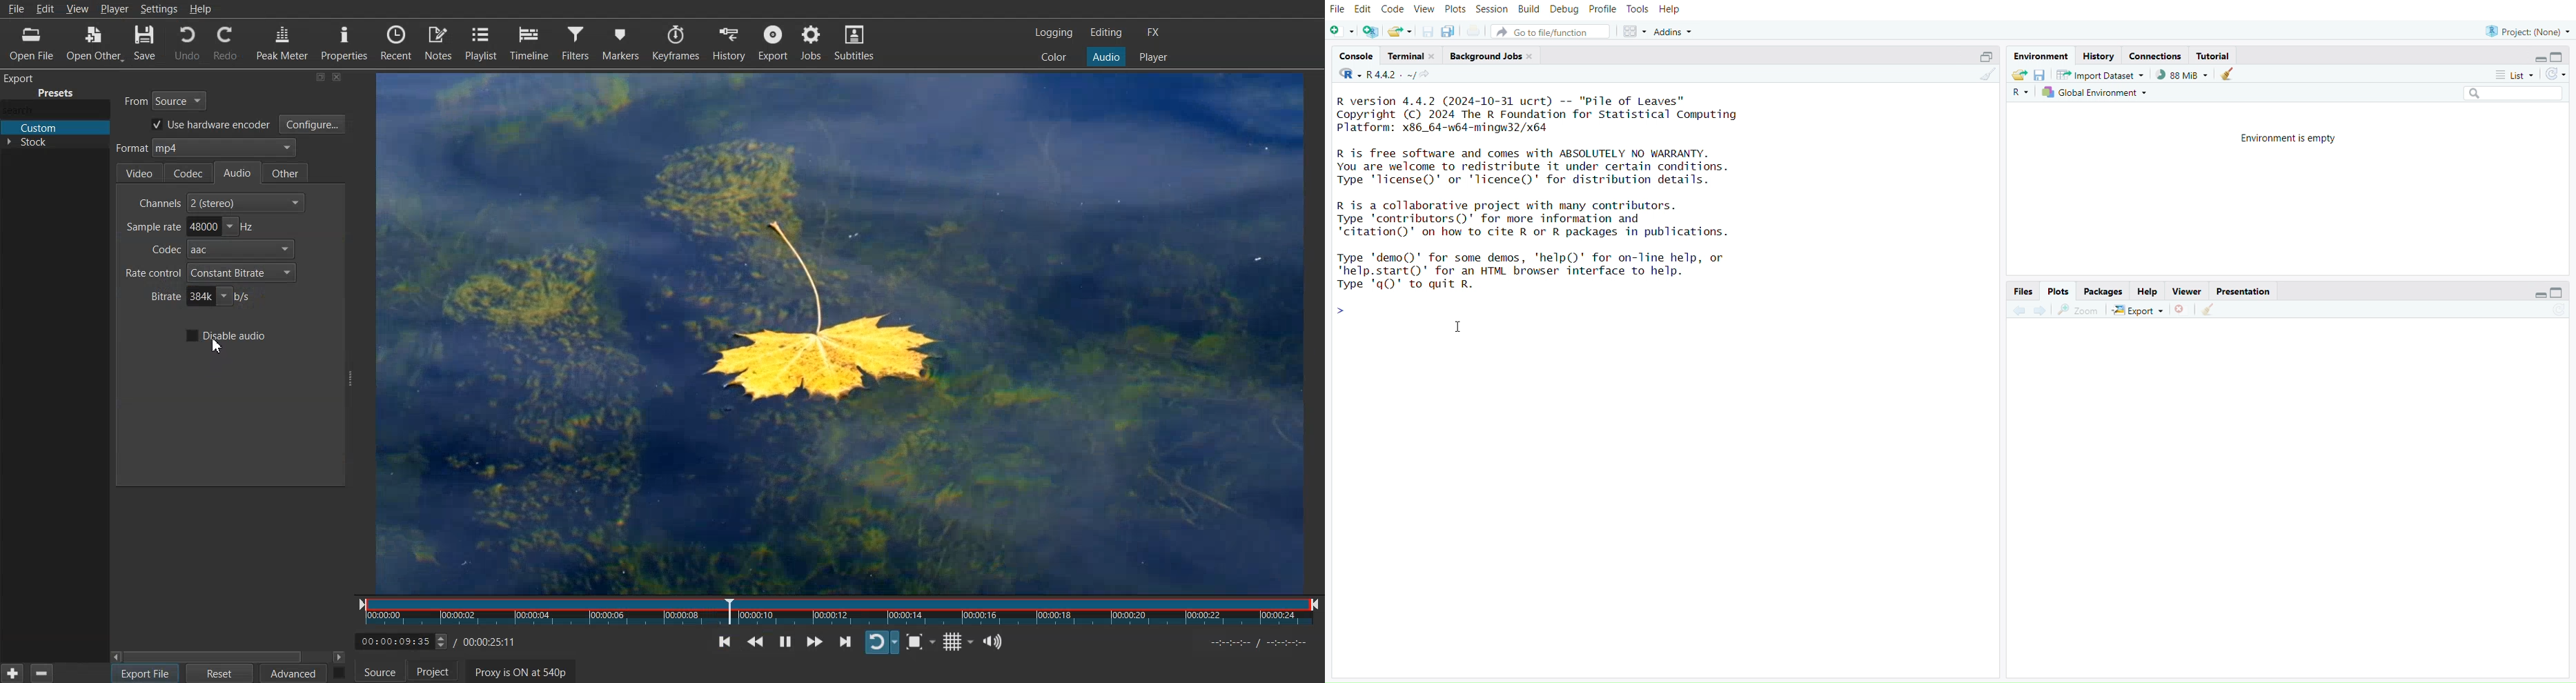 The height and width of the screenshot is (700, 2576). I want to click on Audio, so click(241, 173).